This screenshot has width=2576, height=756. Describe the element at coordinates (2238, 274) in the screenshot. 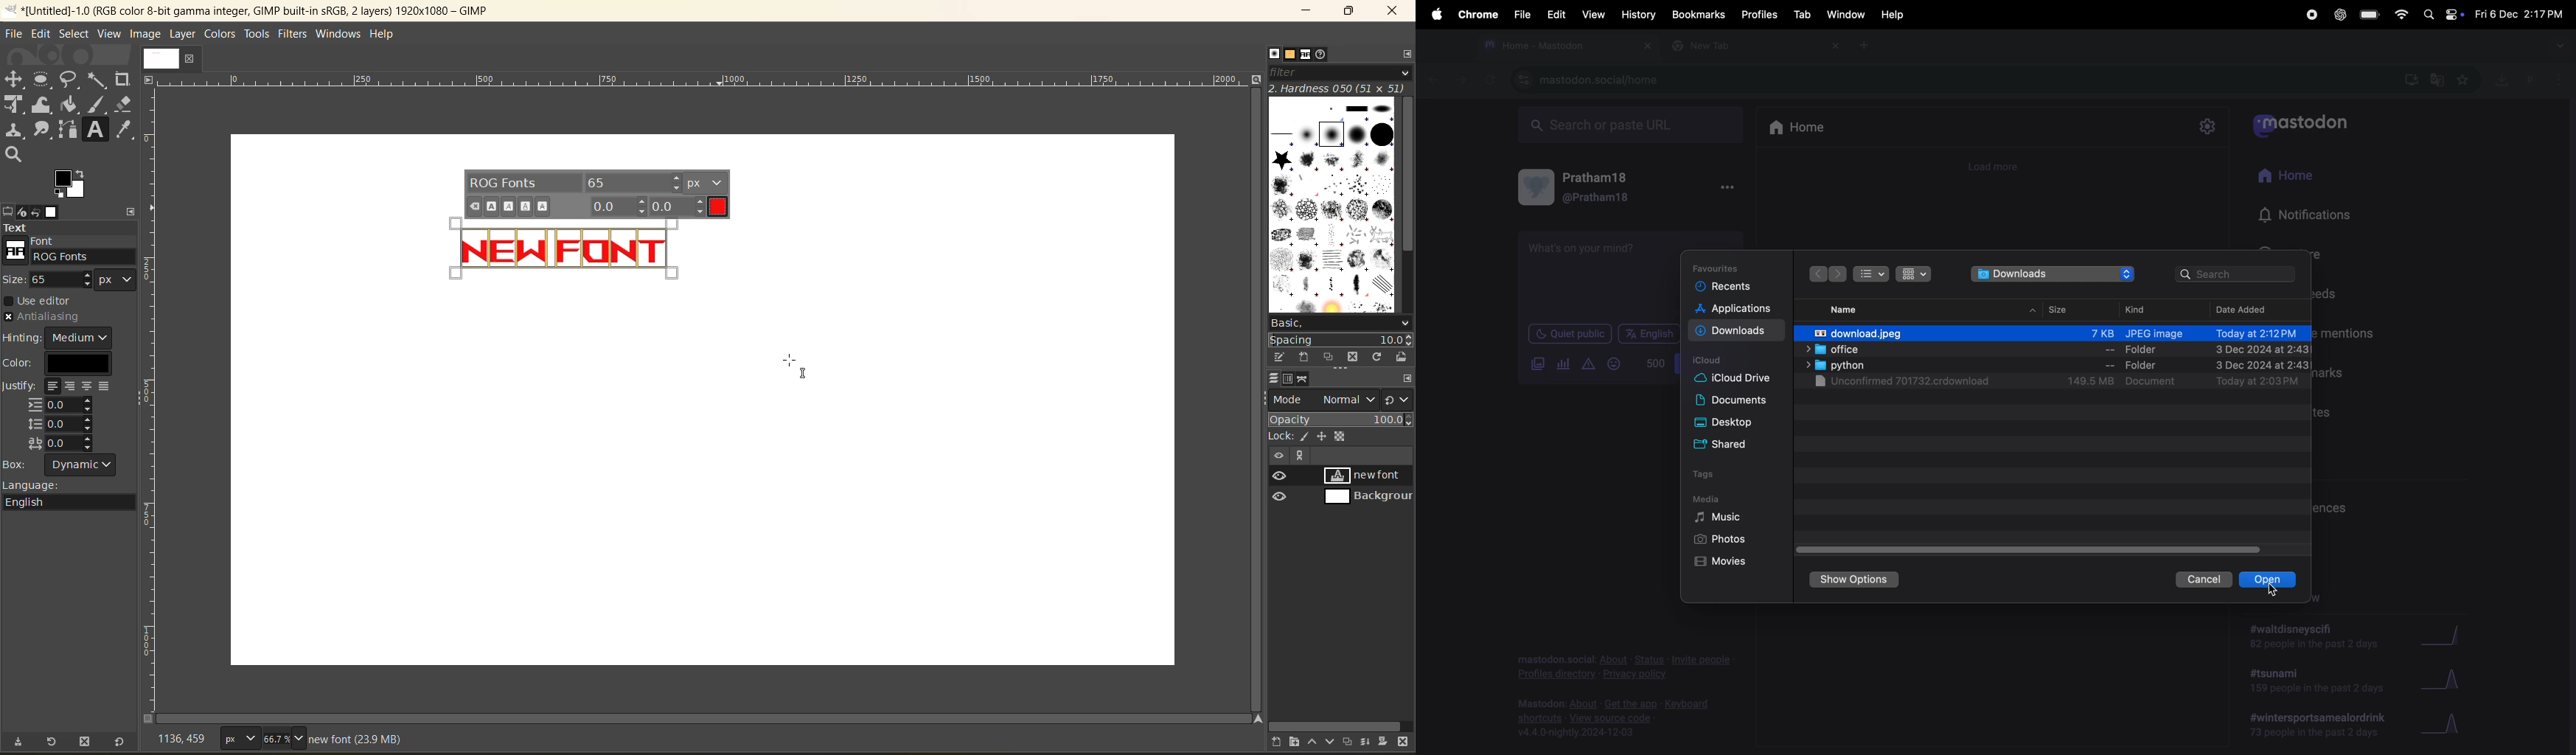

I see `searchbar` at that location.